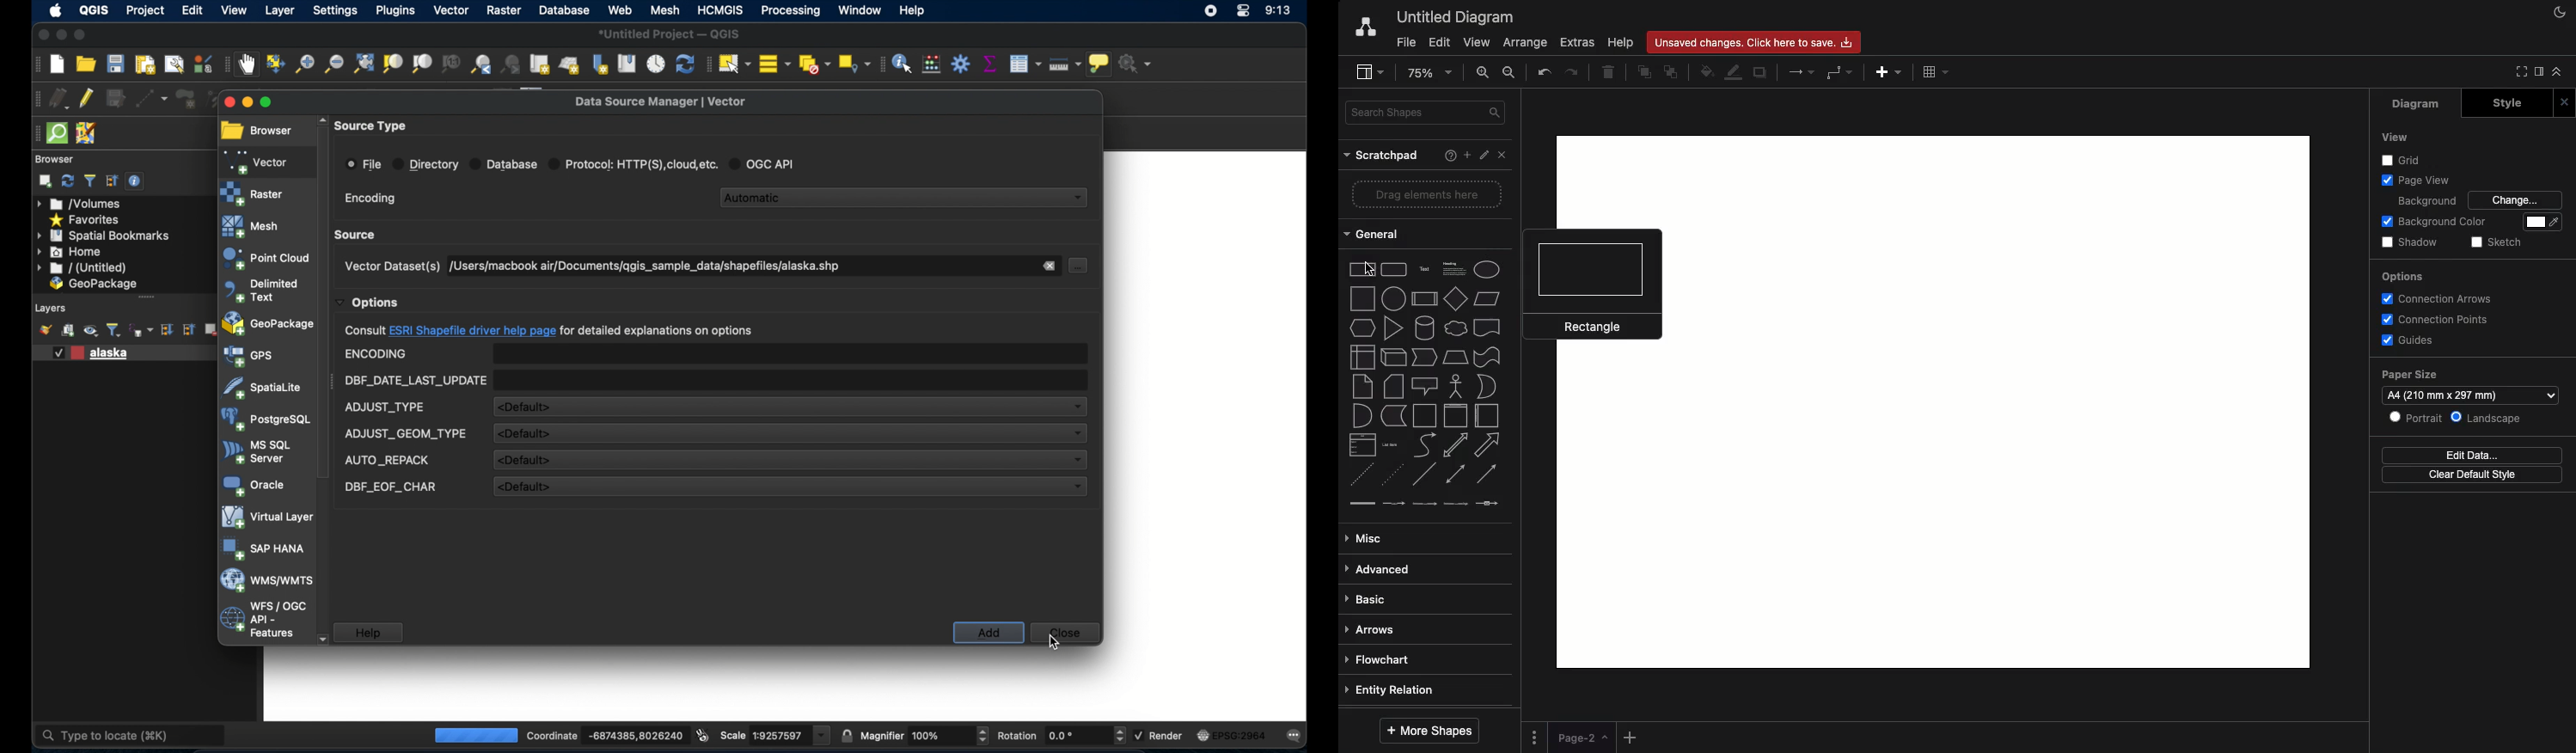 This screenshot has height=756, width=2576. I want to click on layer, so click(277, 10).